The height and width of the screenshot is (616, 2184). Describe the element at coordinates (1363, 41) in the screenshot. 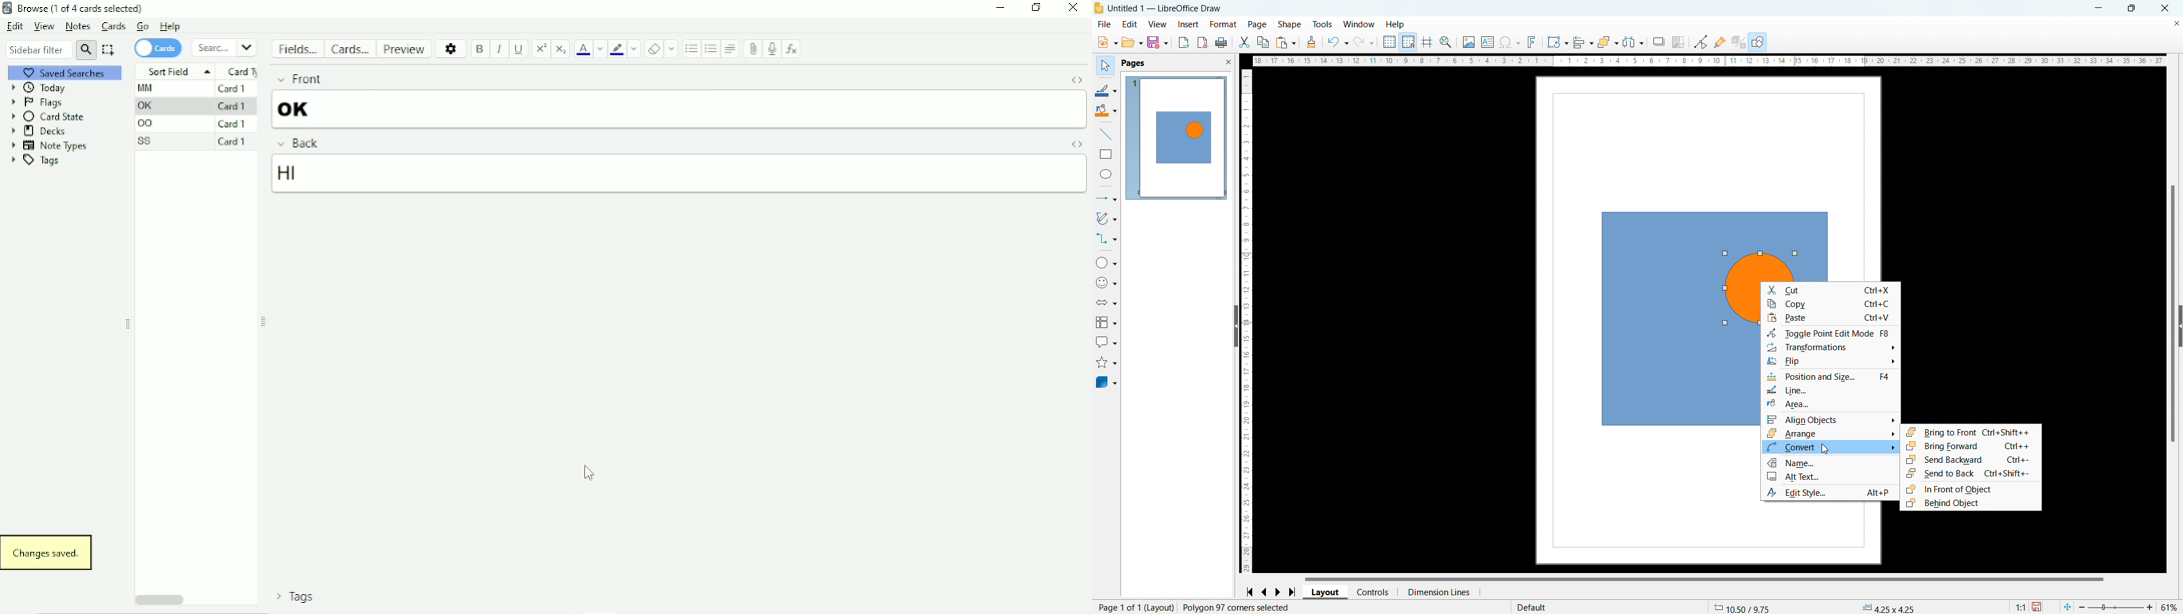

I see `redo` at that location.